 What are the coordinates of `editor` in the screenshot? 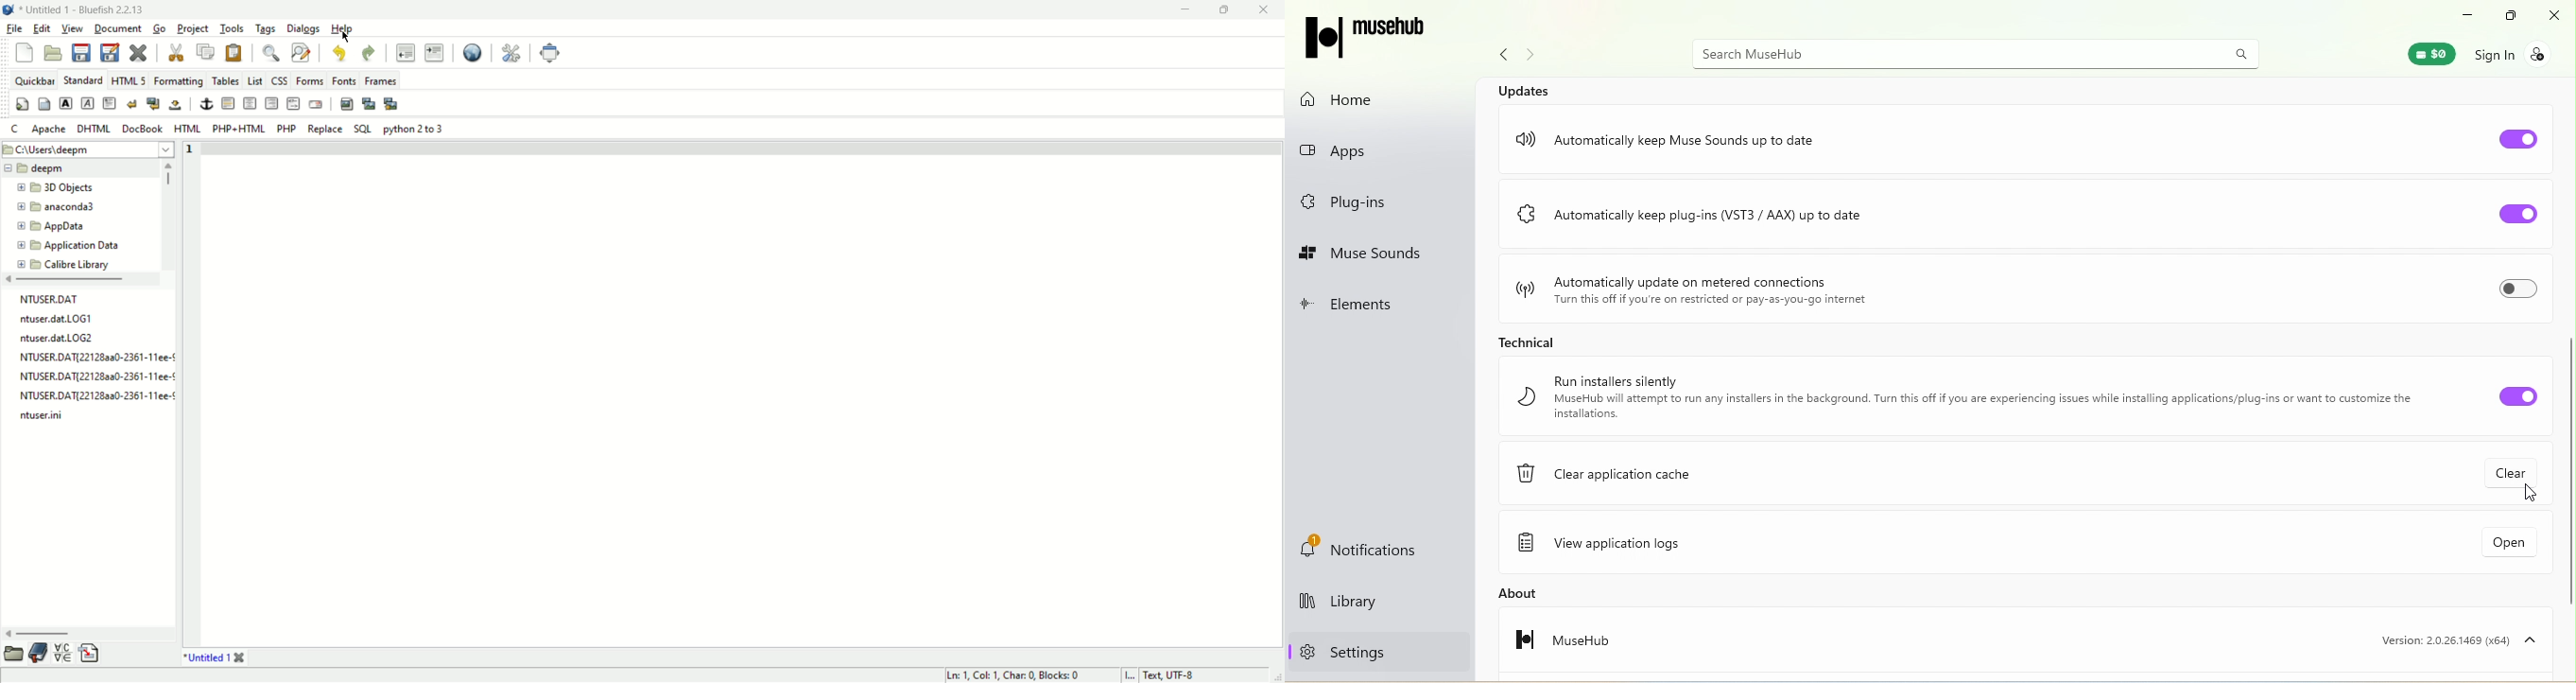 It's located at (744, 392).